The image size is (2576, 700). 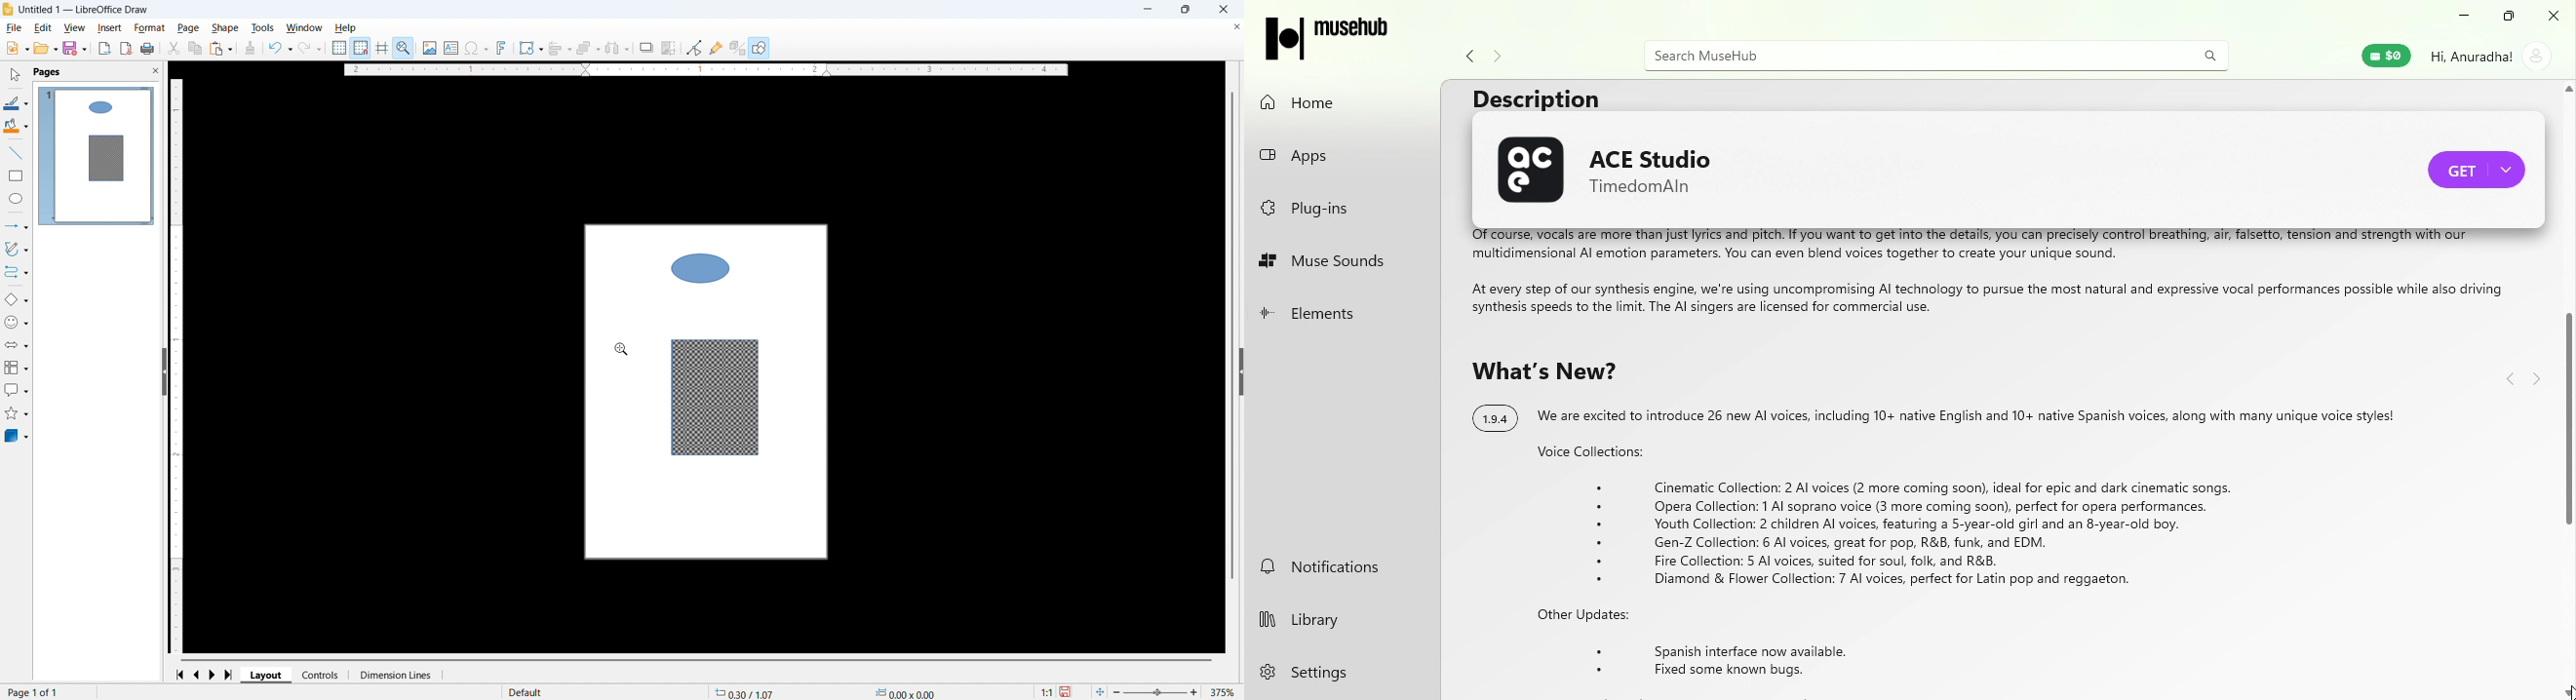 I want to click on cursor, so click(x=2561, y=686).